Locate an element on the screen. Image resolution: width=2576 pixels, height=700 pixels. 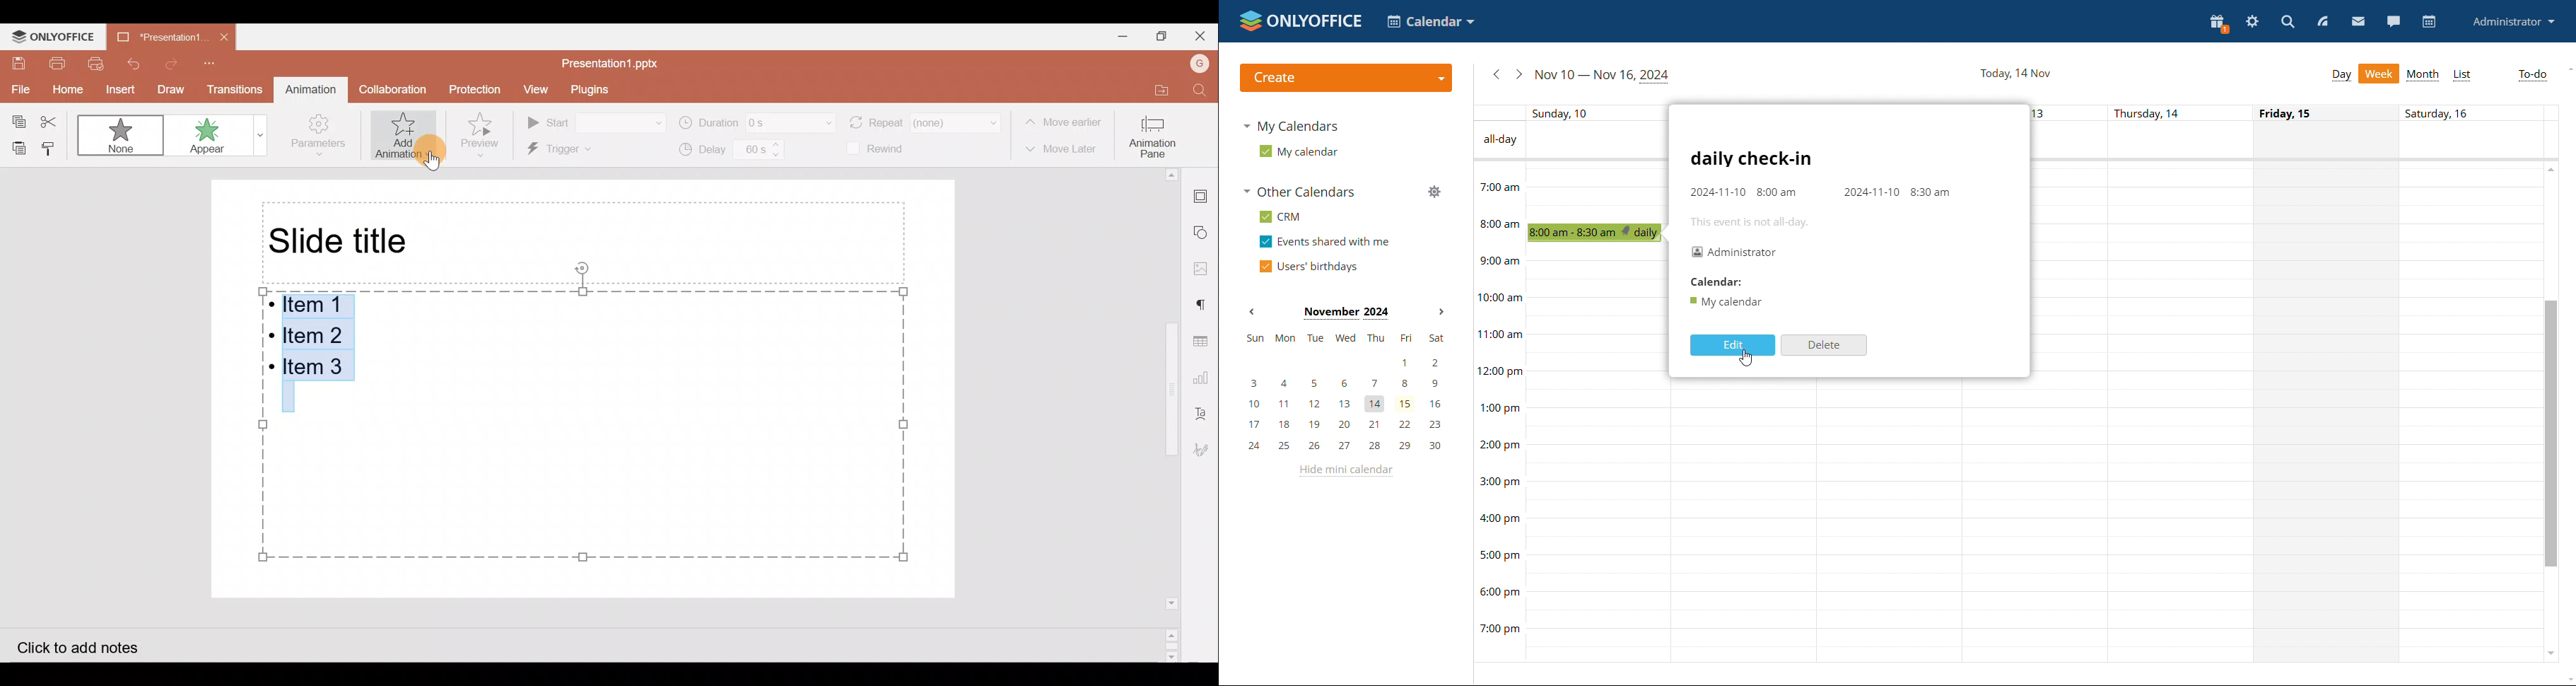
hide mini calendar is located at coordinates (1344, 471).